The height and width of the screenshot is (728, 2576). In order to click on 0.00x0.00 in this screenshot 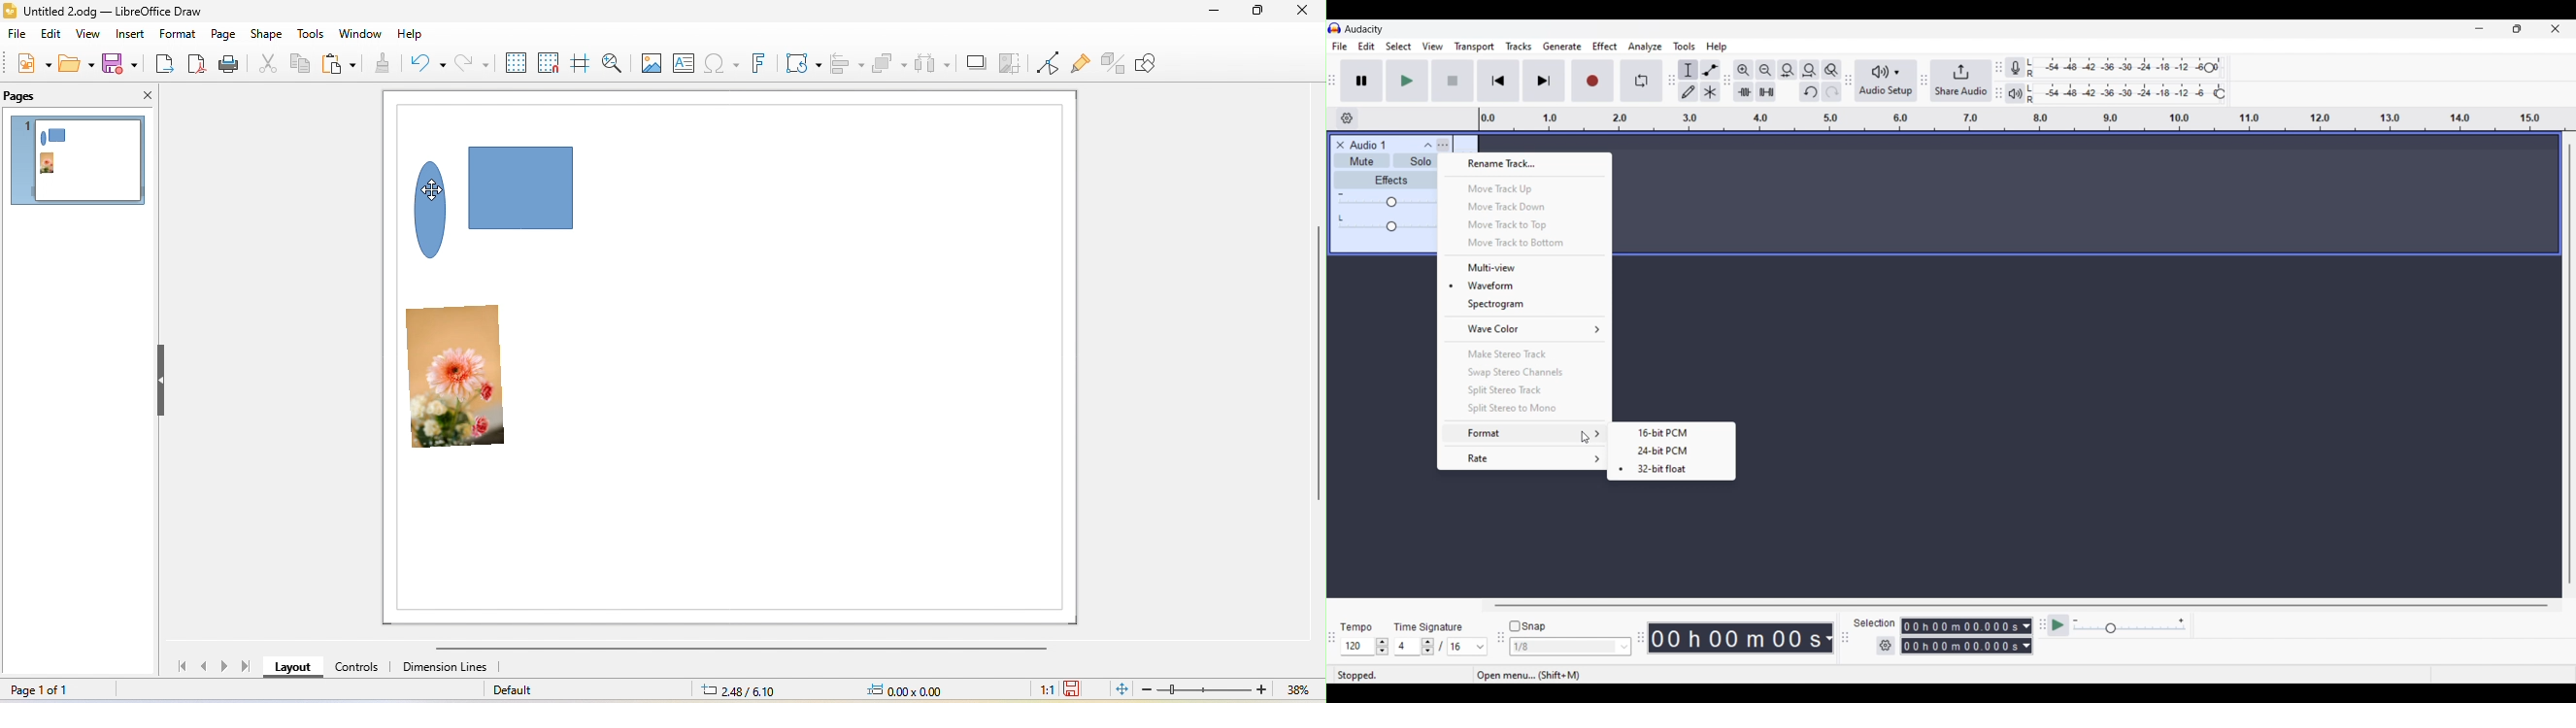, I will do `click(919, 691)`.